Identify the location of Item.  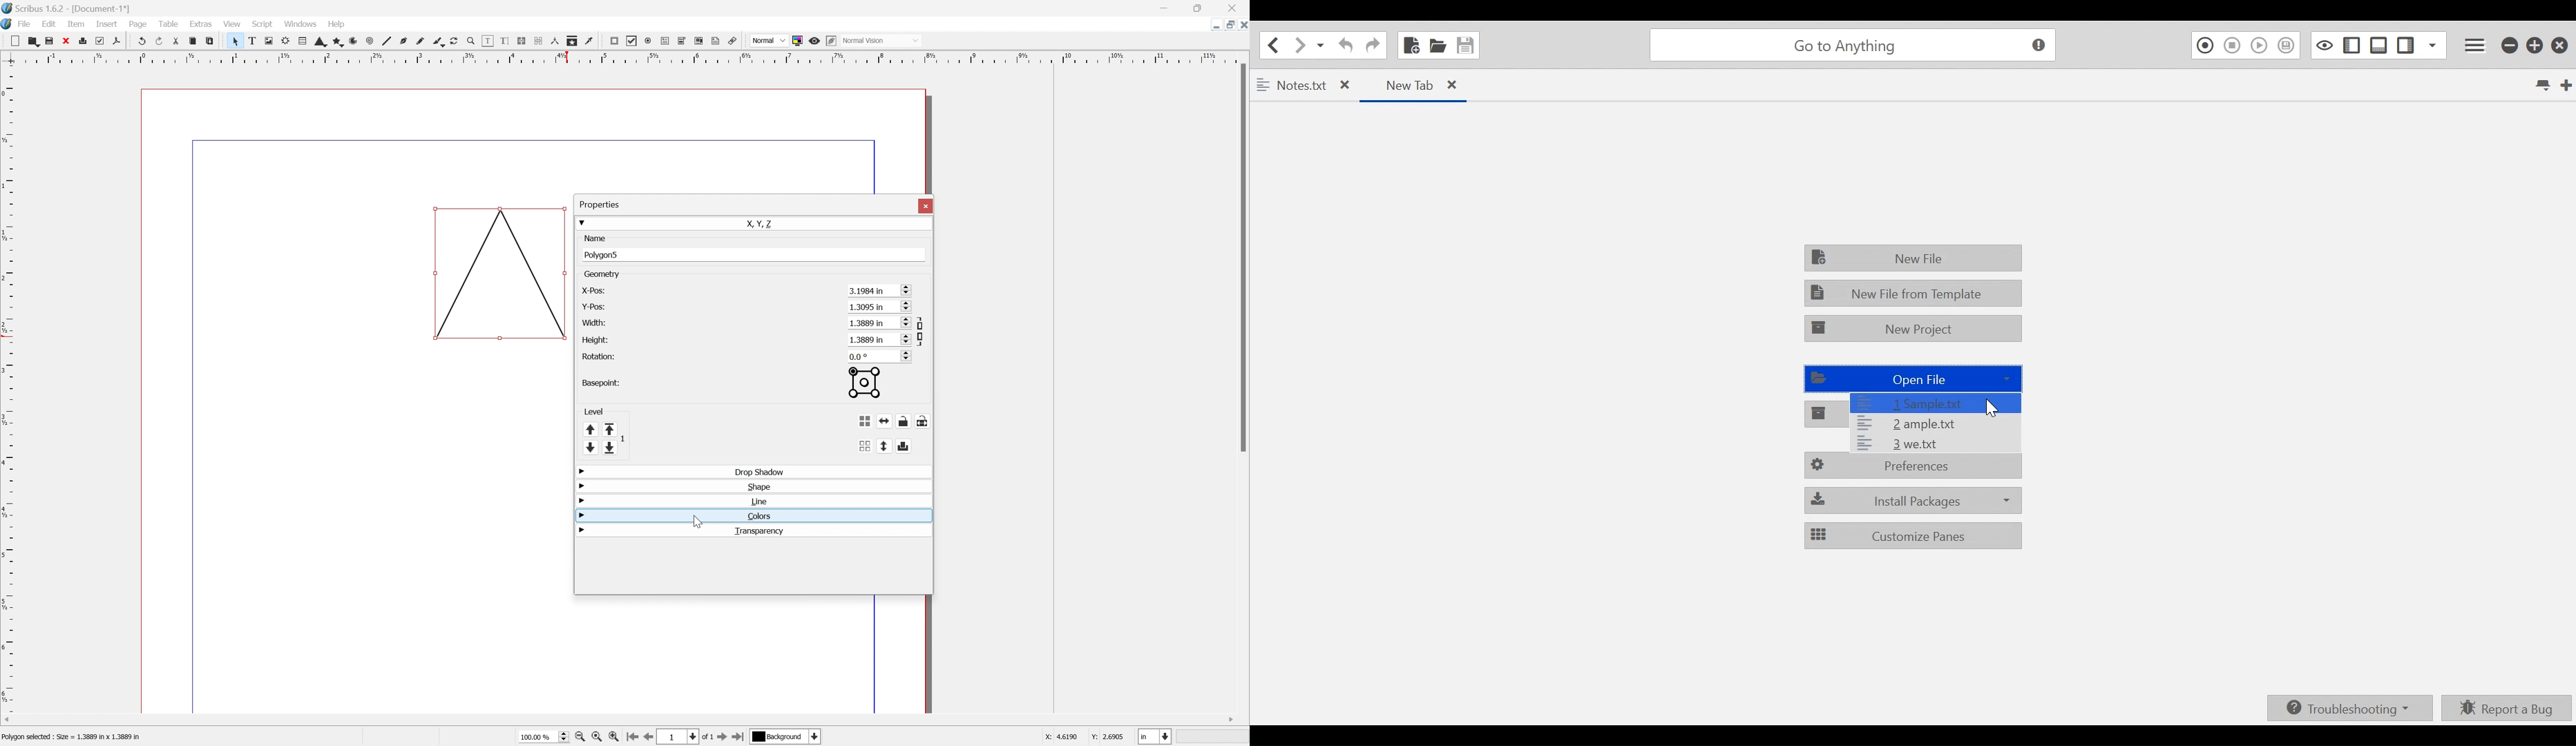
(74, 24).